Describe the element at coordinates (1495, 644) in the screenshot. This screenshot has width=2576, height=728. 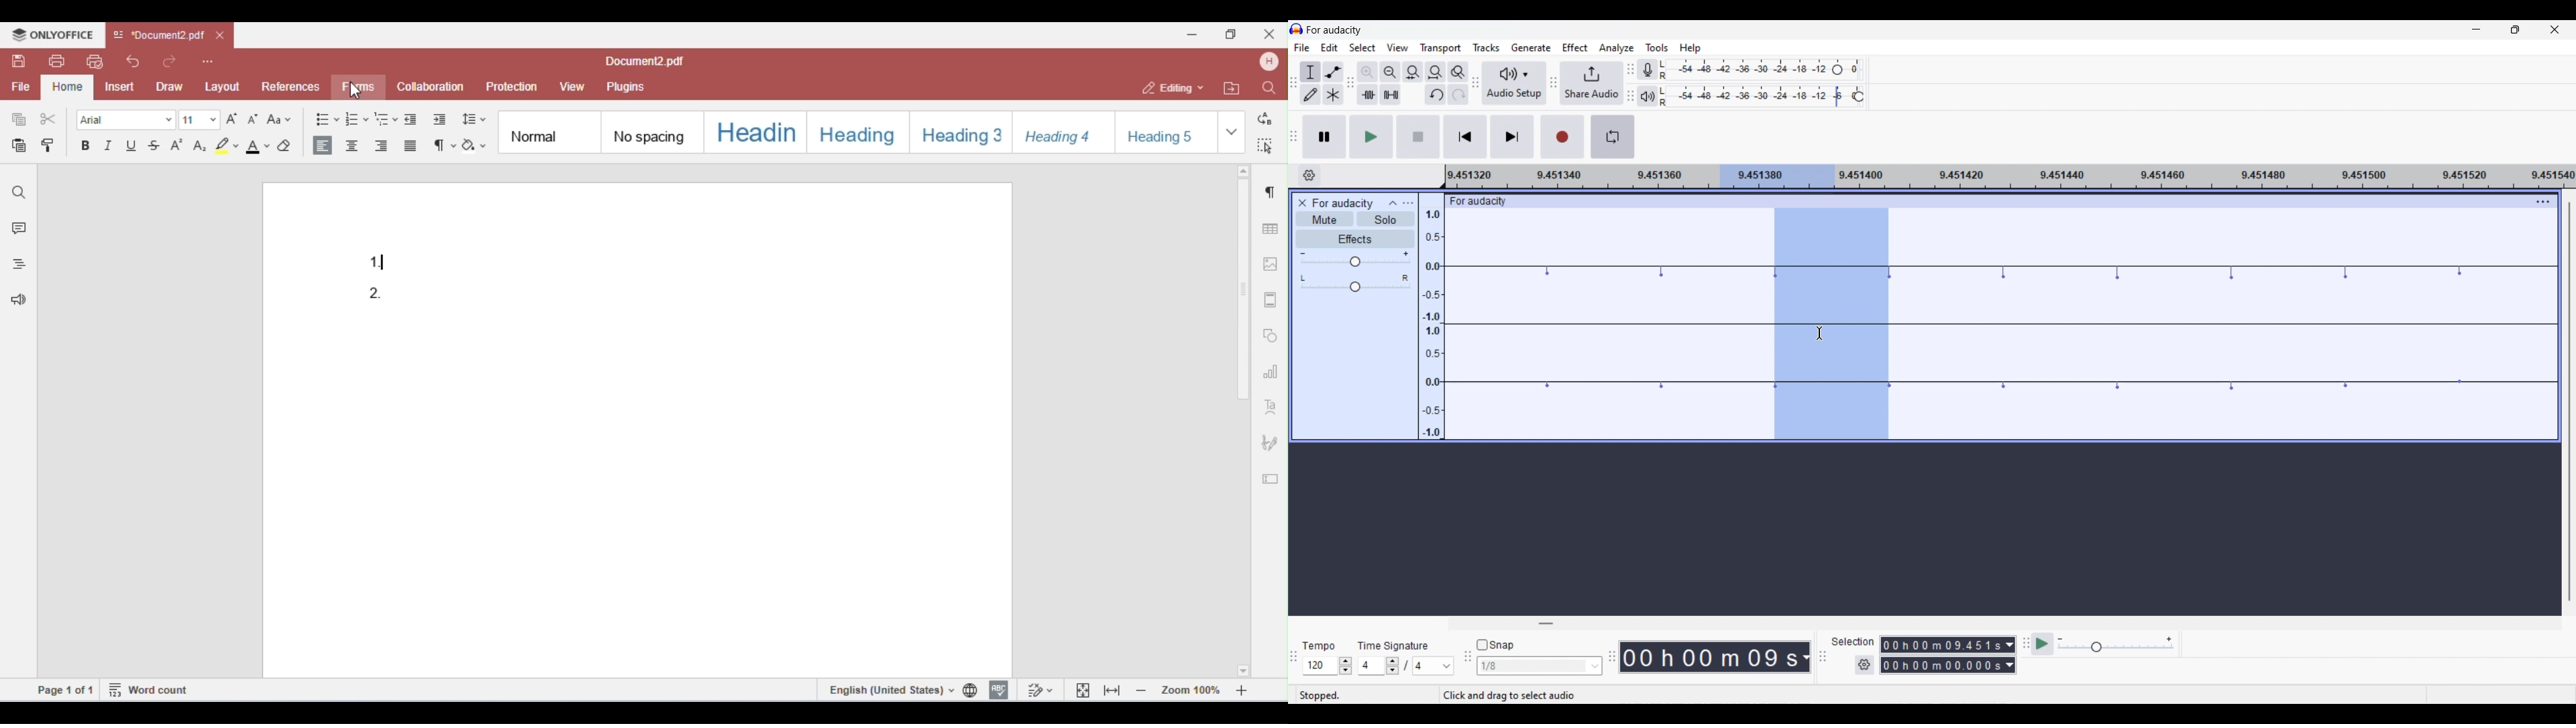
I see `Snap toggle` at that location.